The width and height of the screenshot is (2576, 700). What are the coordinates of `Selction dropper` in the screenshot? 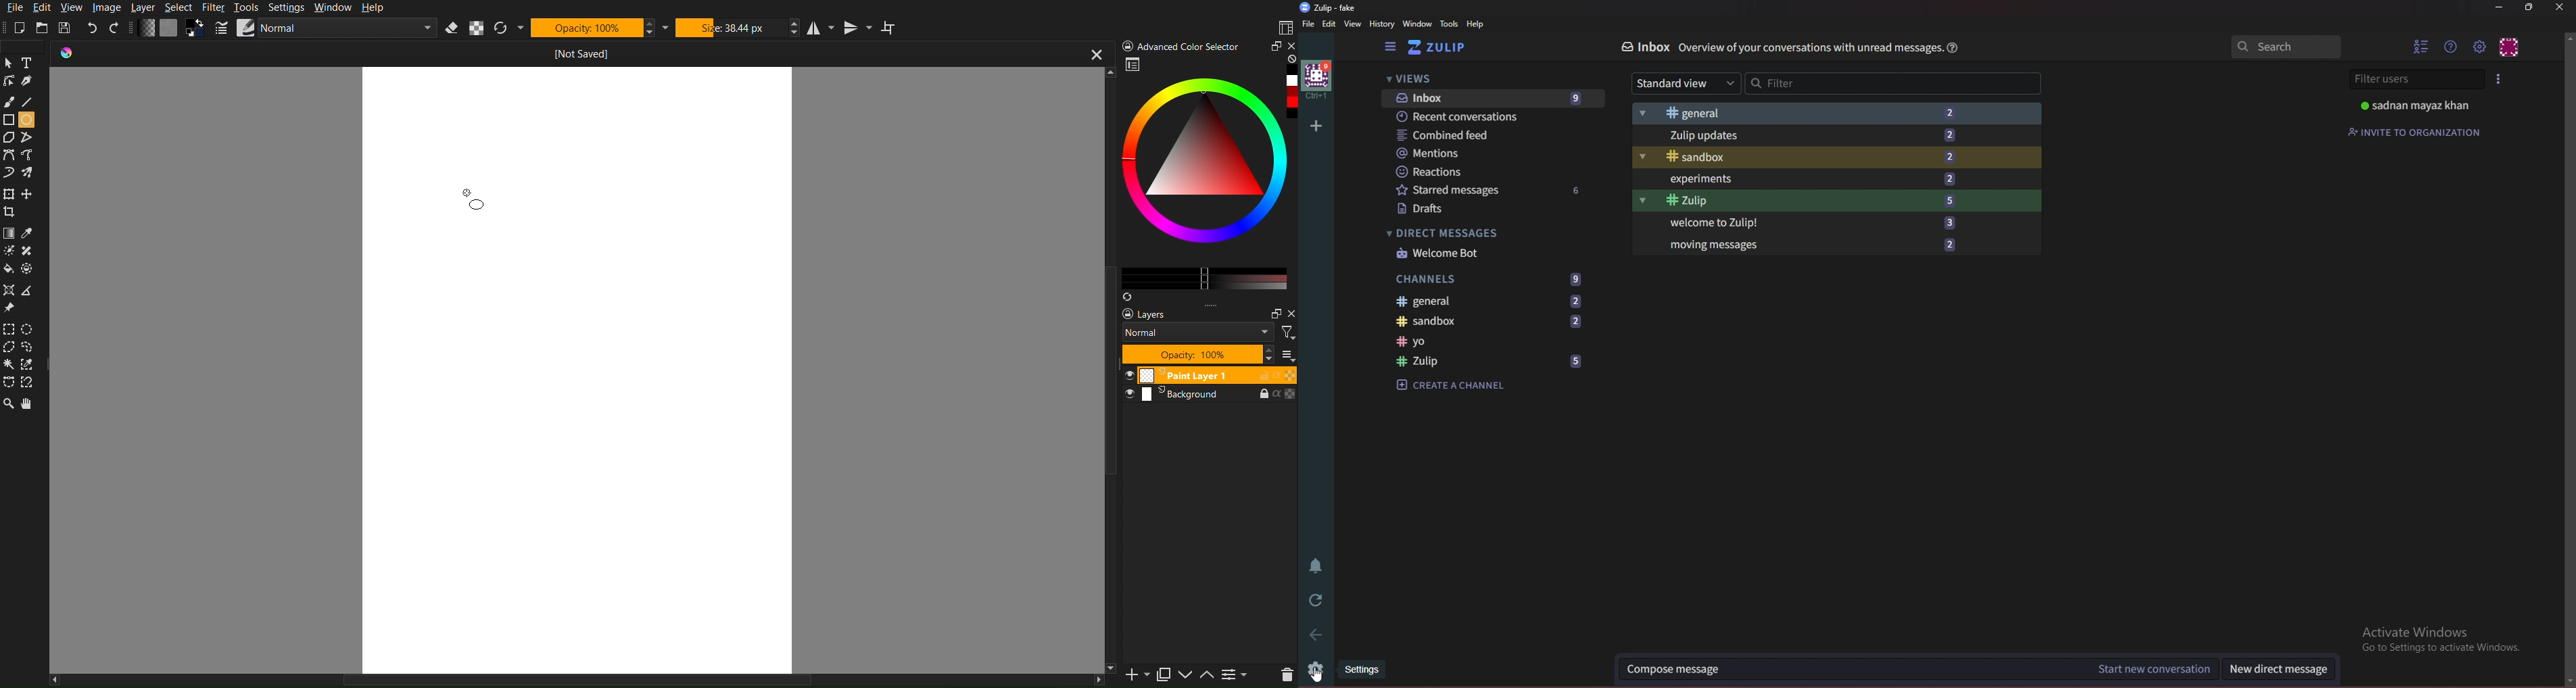 It's located at (30, 366).